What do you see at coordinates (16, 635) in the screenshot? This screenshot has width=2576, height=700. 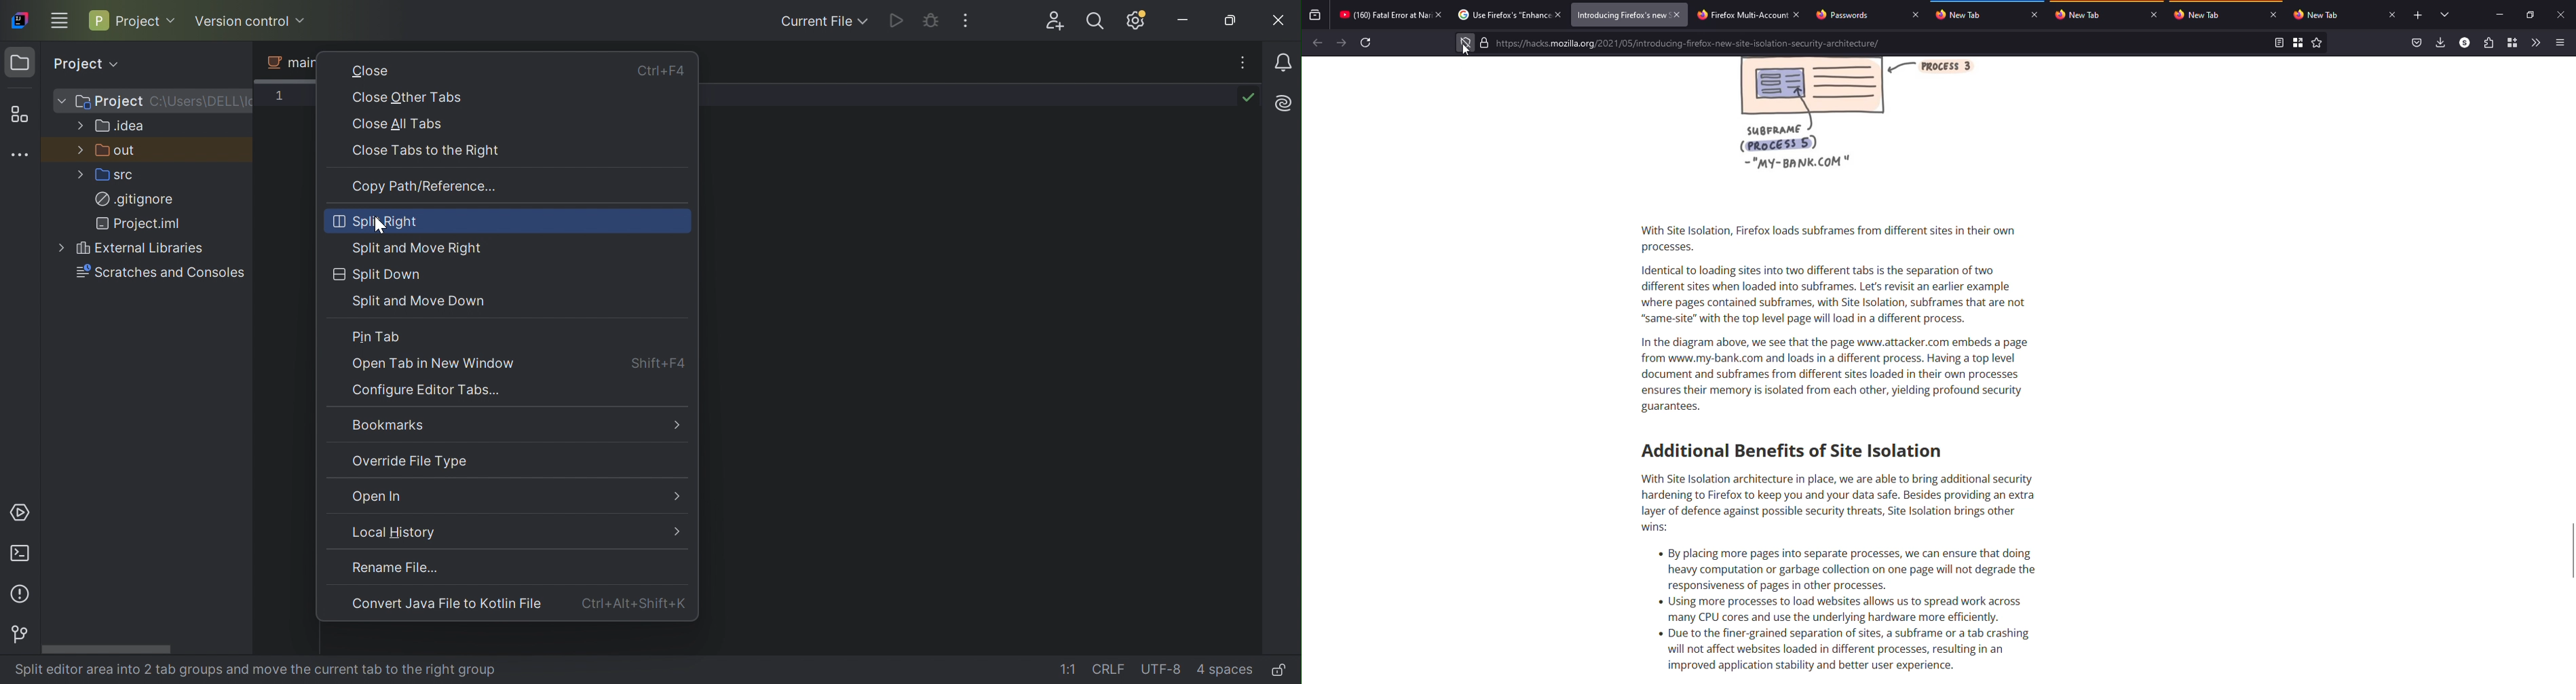 I see `Version control` at bounding box center [16, 635].